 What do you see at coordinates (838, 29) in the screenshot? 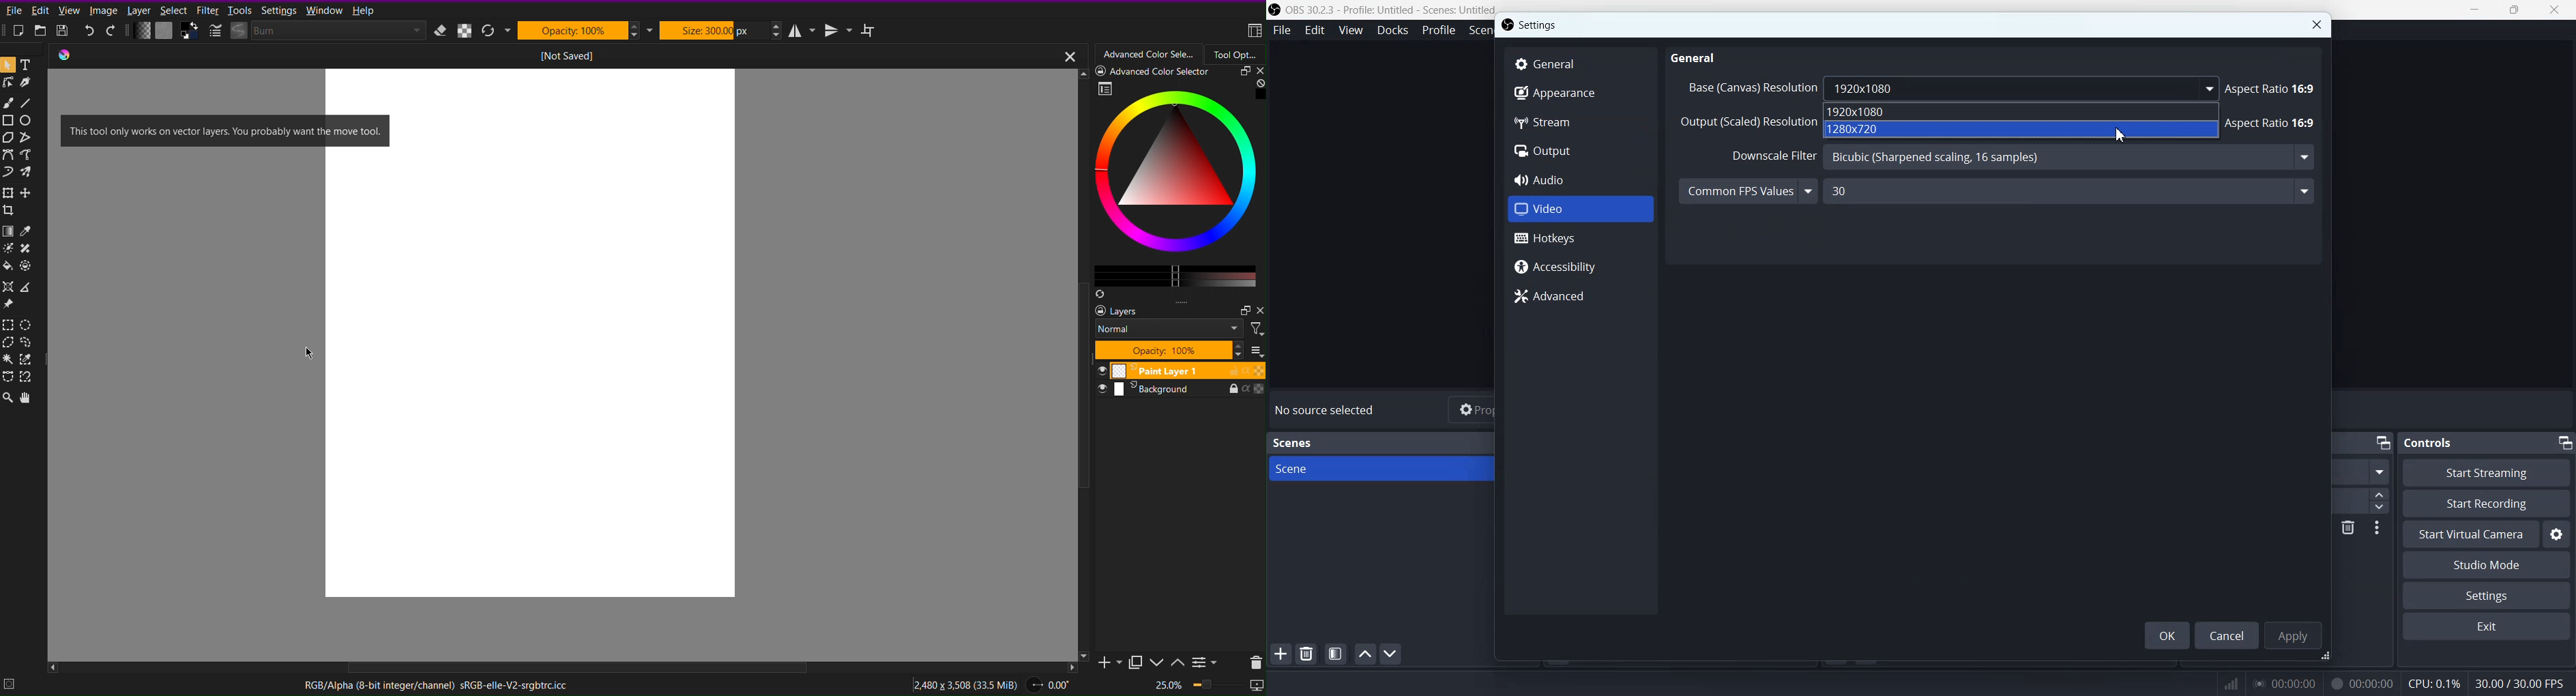
I see `Vertical Mirror` at bounding box center [838, 29].